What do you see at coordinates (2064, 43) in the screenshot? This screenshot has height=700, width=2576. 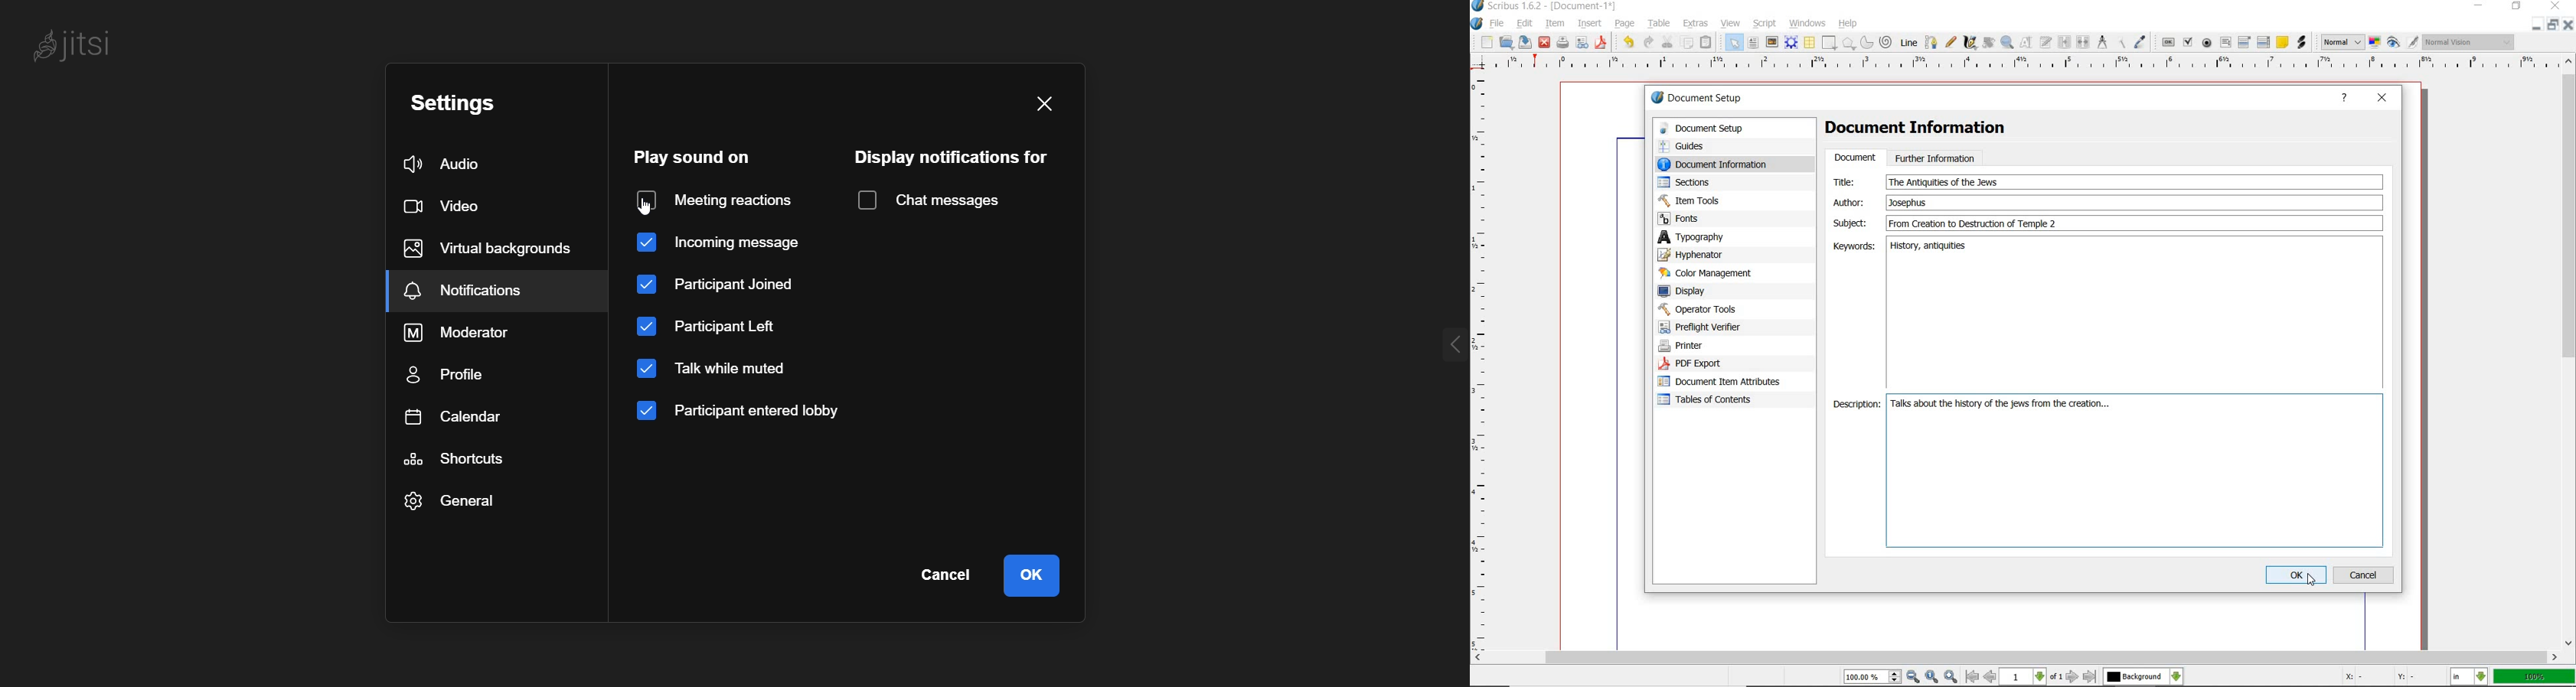 I see `link text frames` at bounding box center [2064, 43].